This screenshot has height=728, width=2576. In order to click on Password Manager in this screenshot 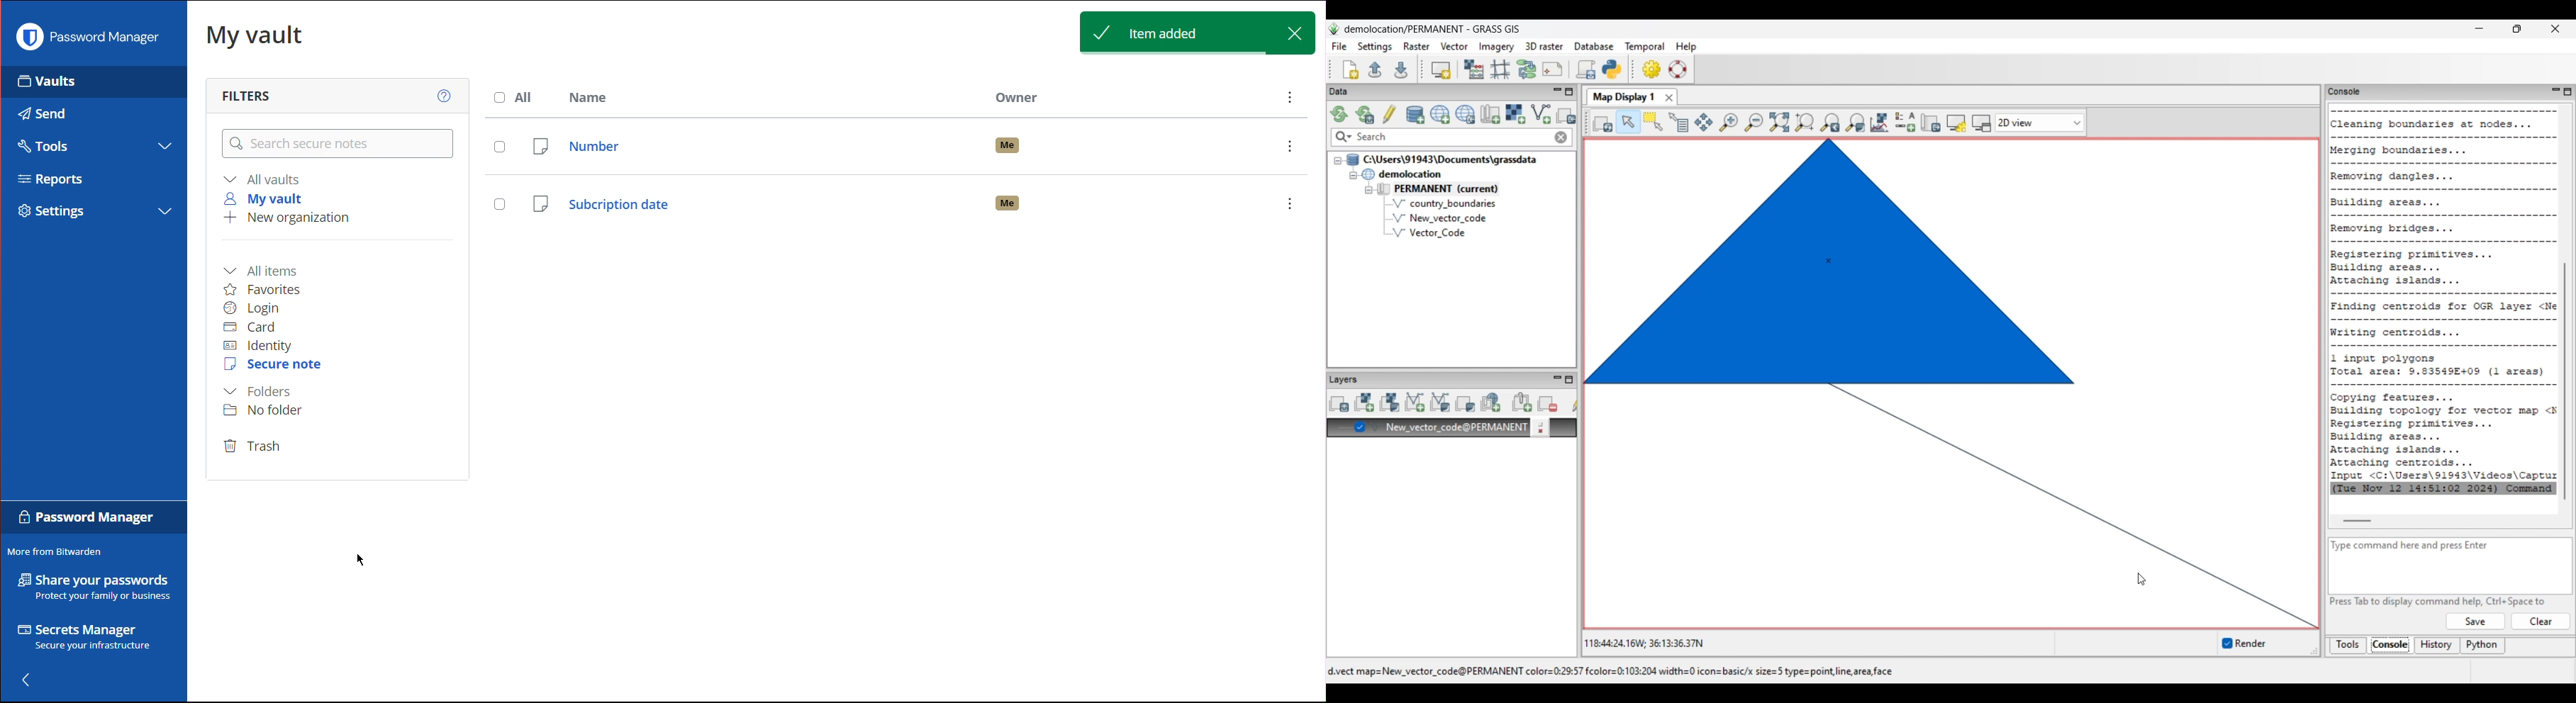, I will do `click(91, 37)`.